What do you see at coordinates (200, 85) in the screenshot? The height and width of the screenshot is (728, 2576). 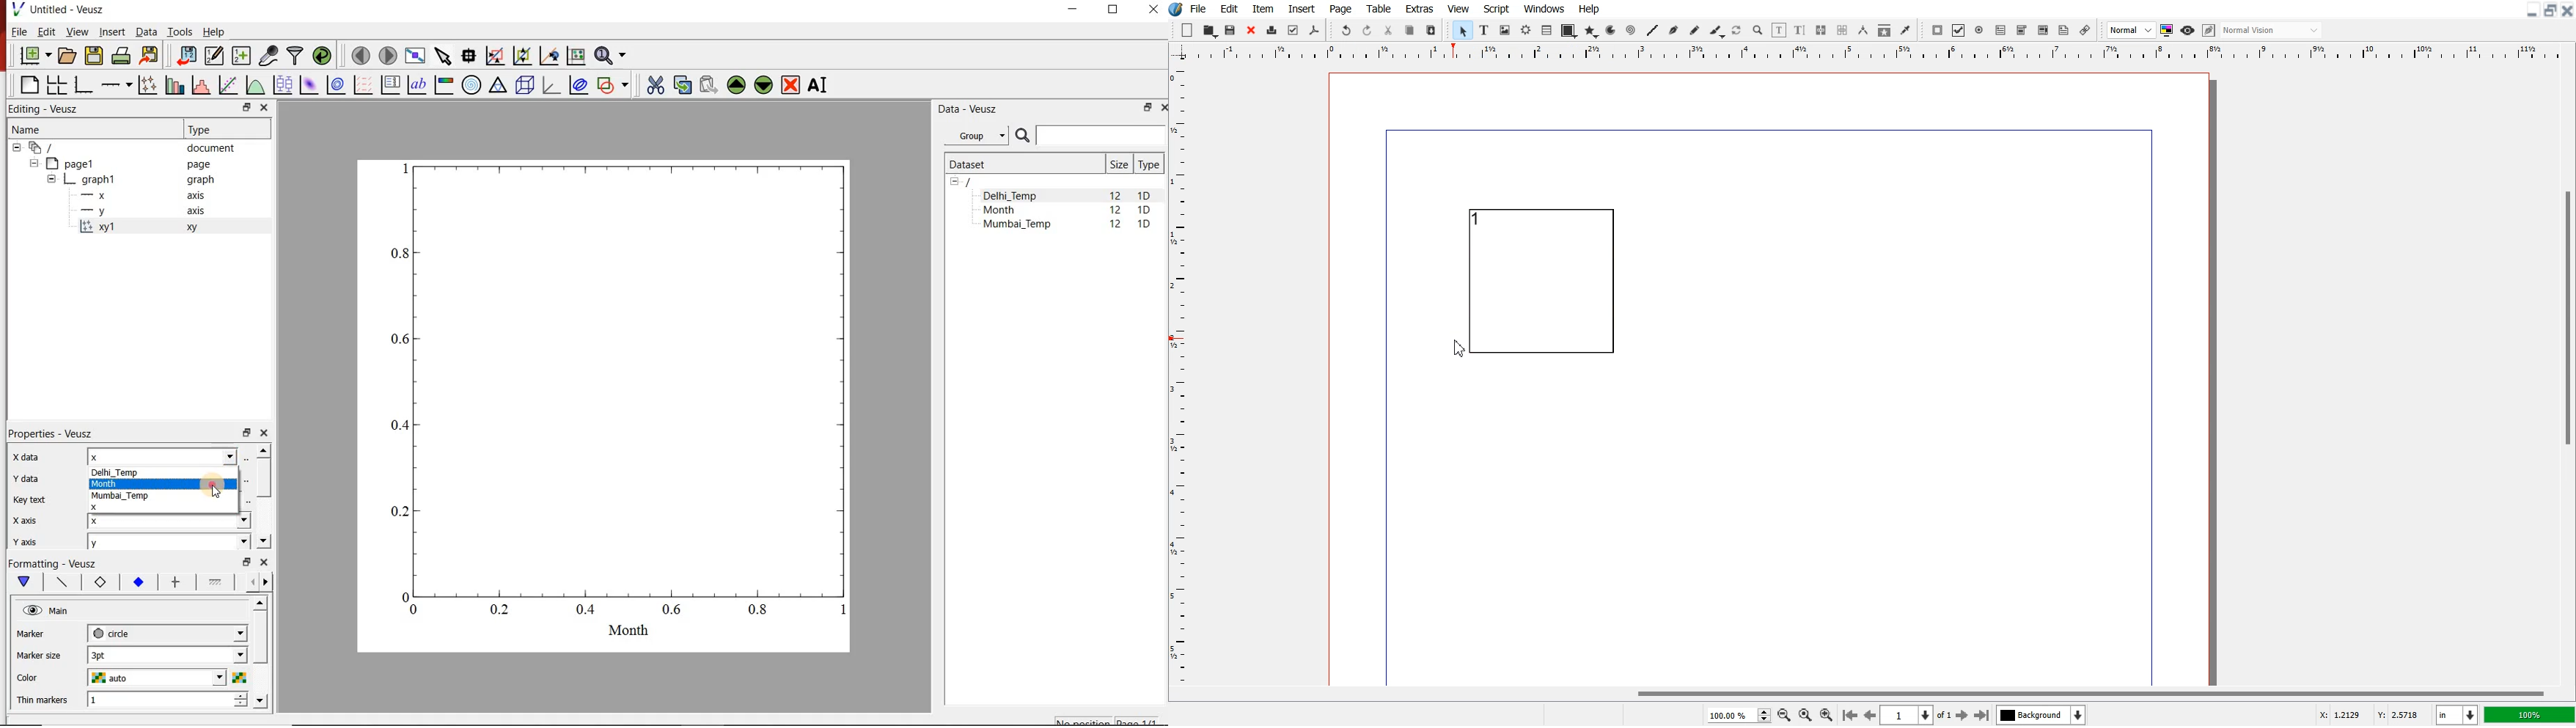 I see `histogram of a dataset` at bounding box center [200, 85].